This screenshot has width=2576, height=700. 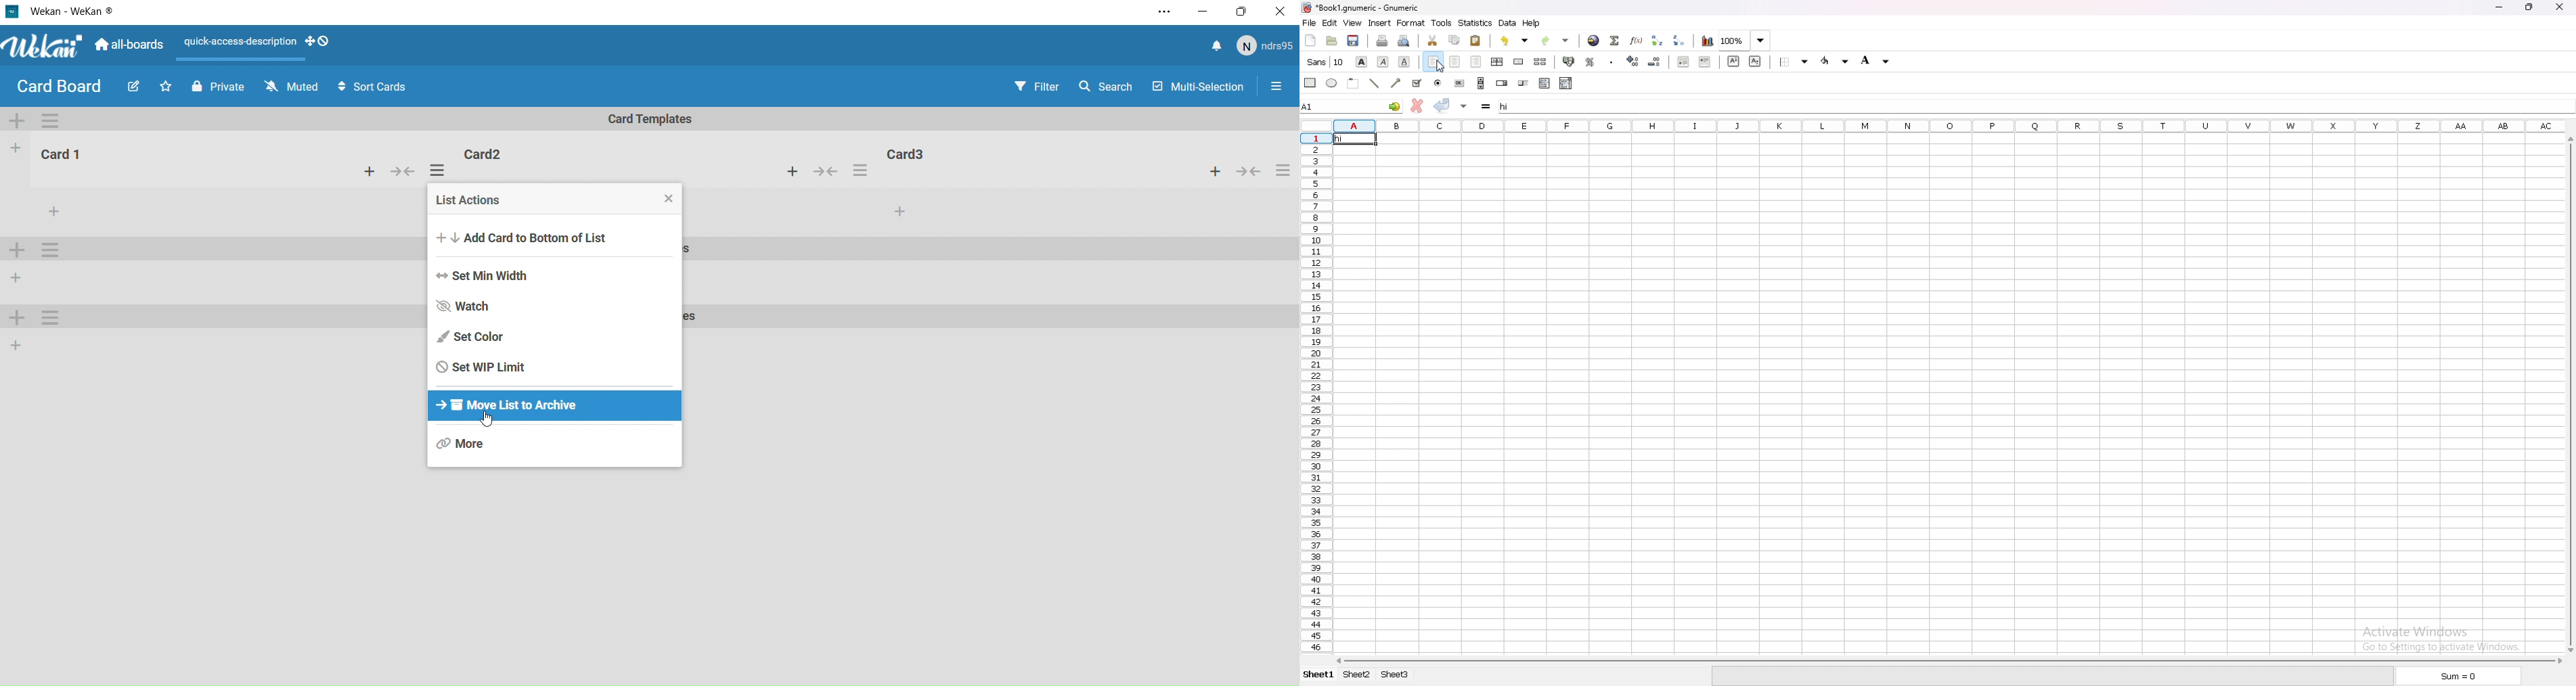 What do you see at coordinates (491, 419) in the screenshot?
I see `cursor` at bounding box center [491, 419].